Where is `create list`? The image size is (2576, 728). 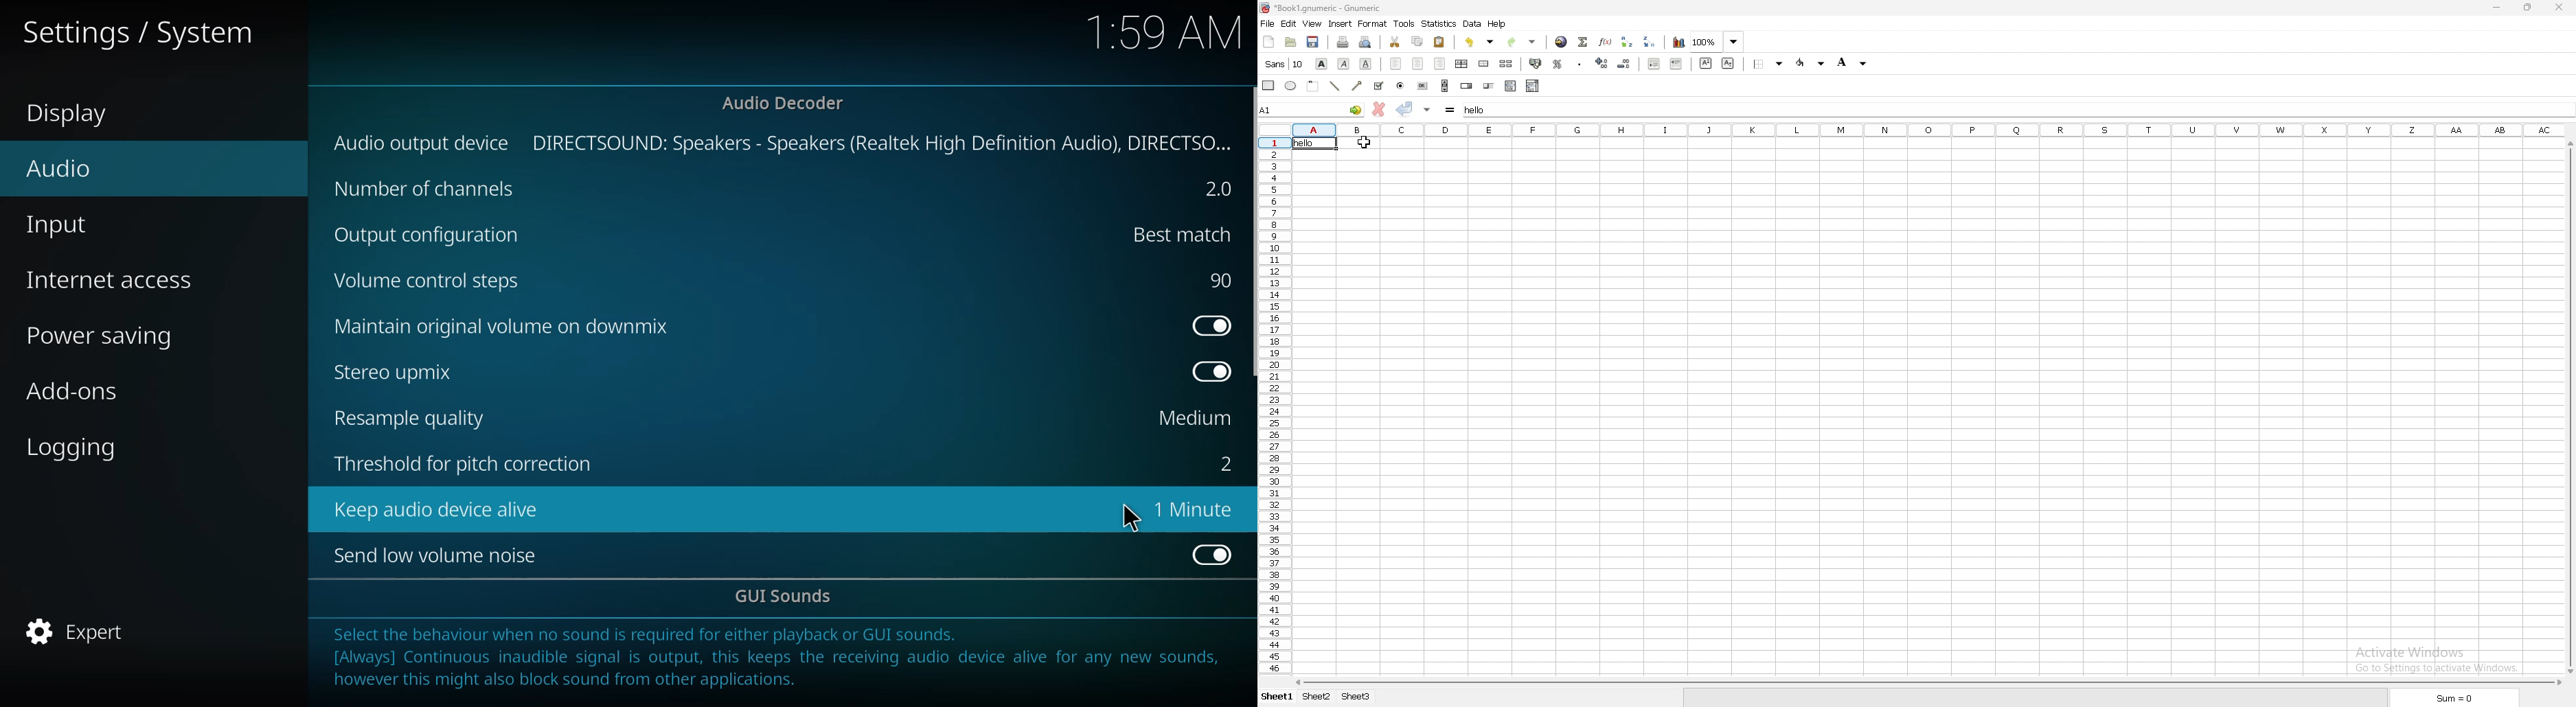 create list is located at coordinates (1511, 86).